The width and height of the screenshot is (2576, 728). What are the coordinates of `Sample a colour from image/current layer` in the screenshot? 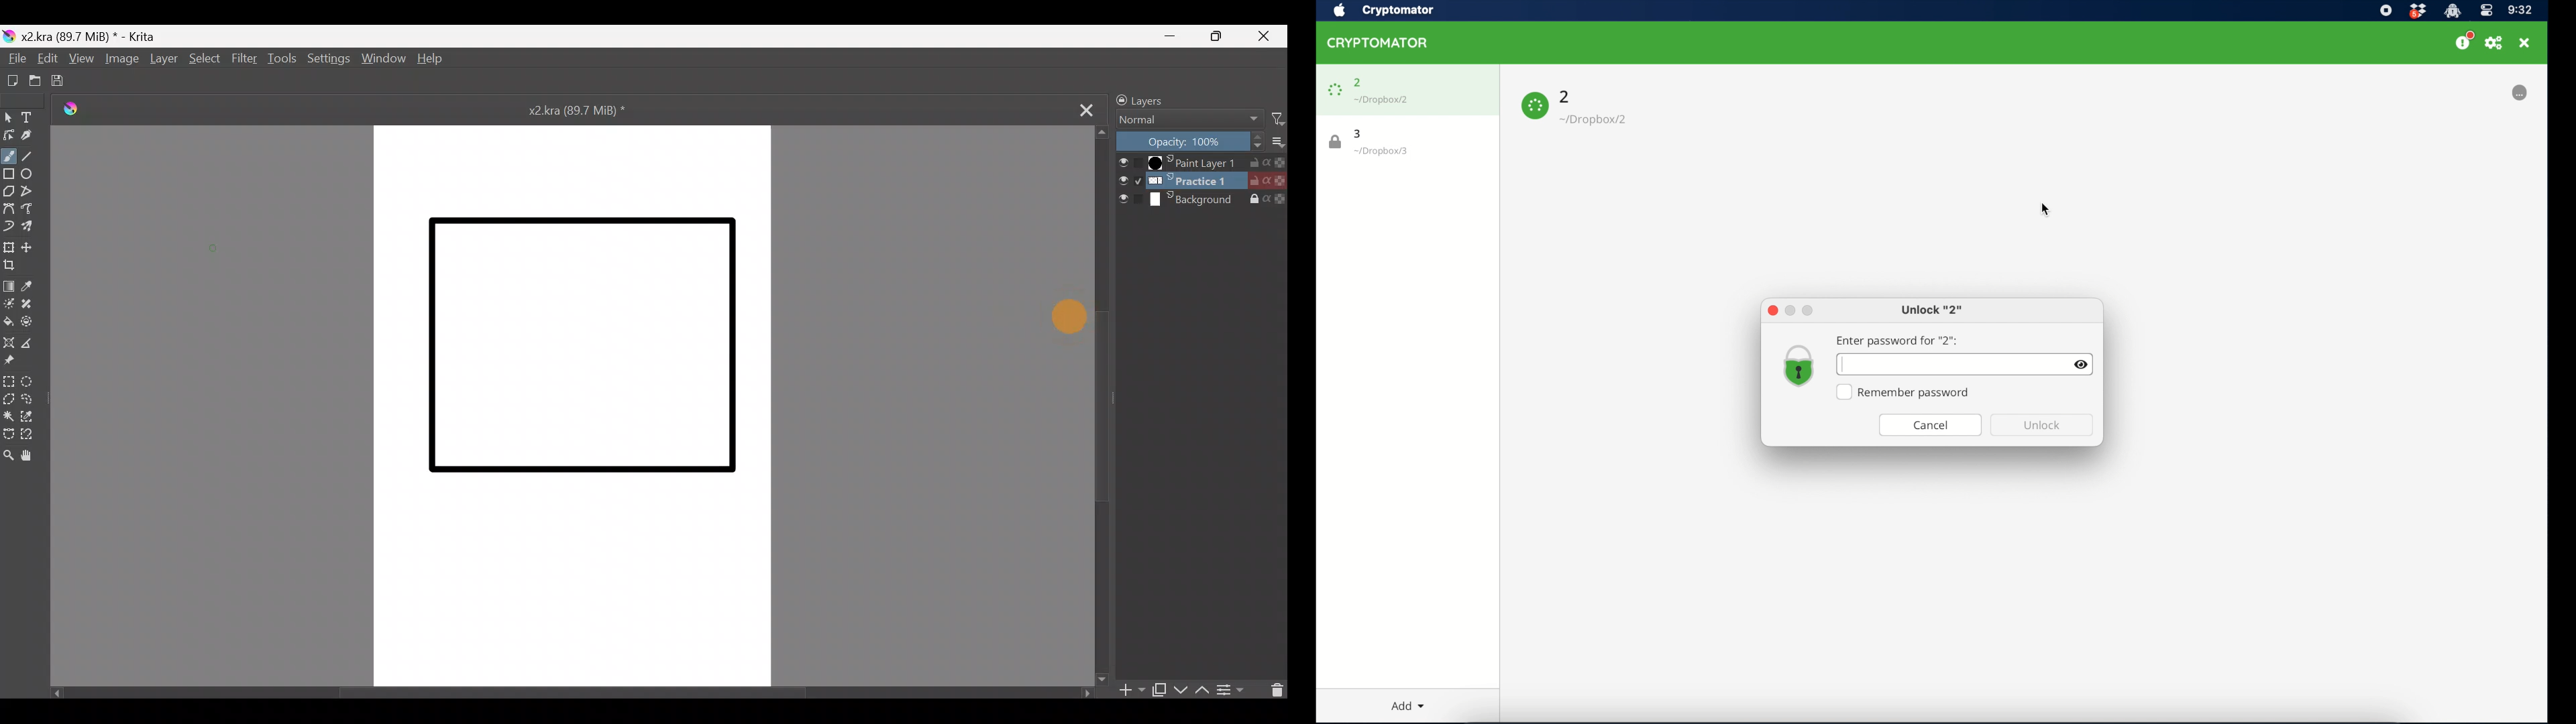 It's located at (33, 286).